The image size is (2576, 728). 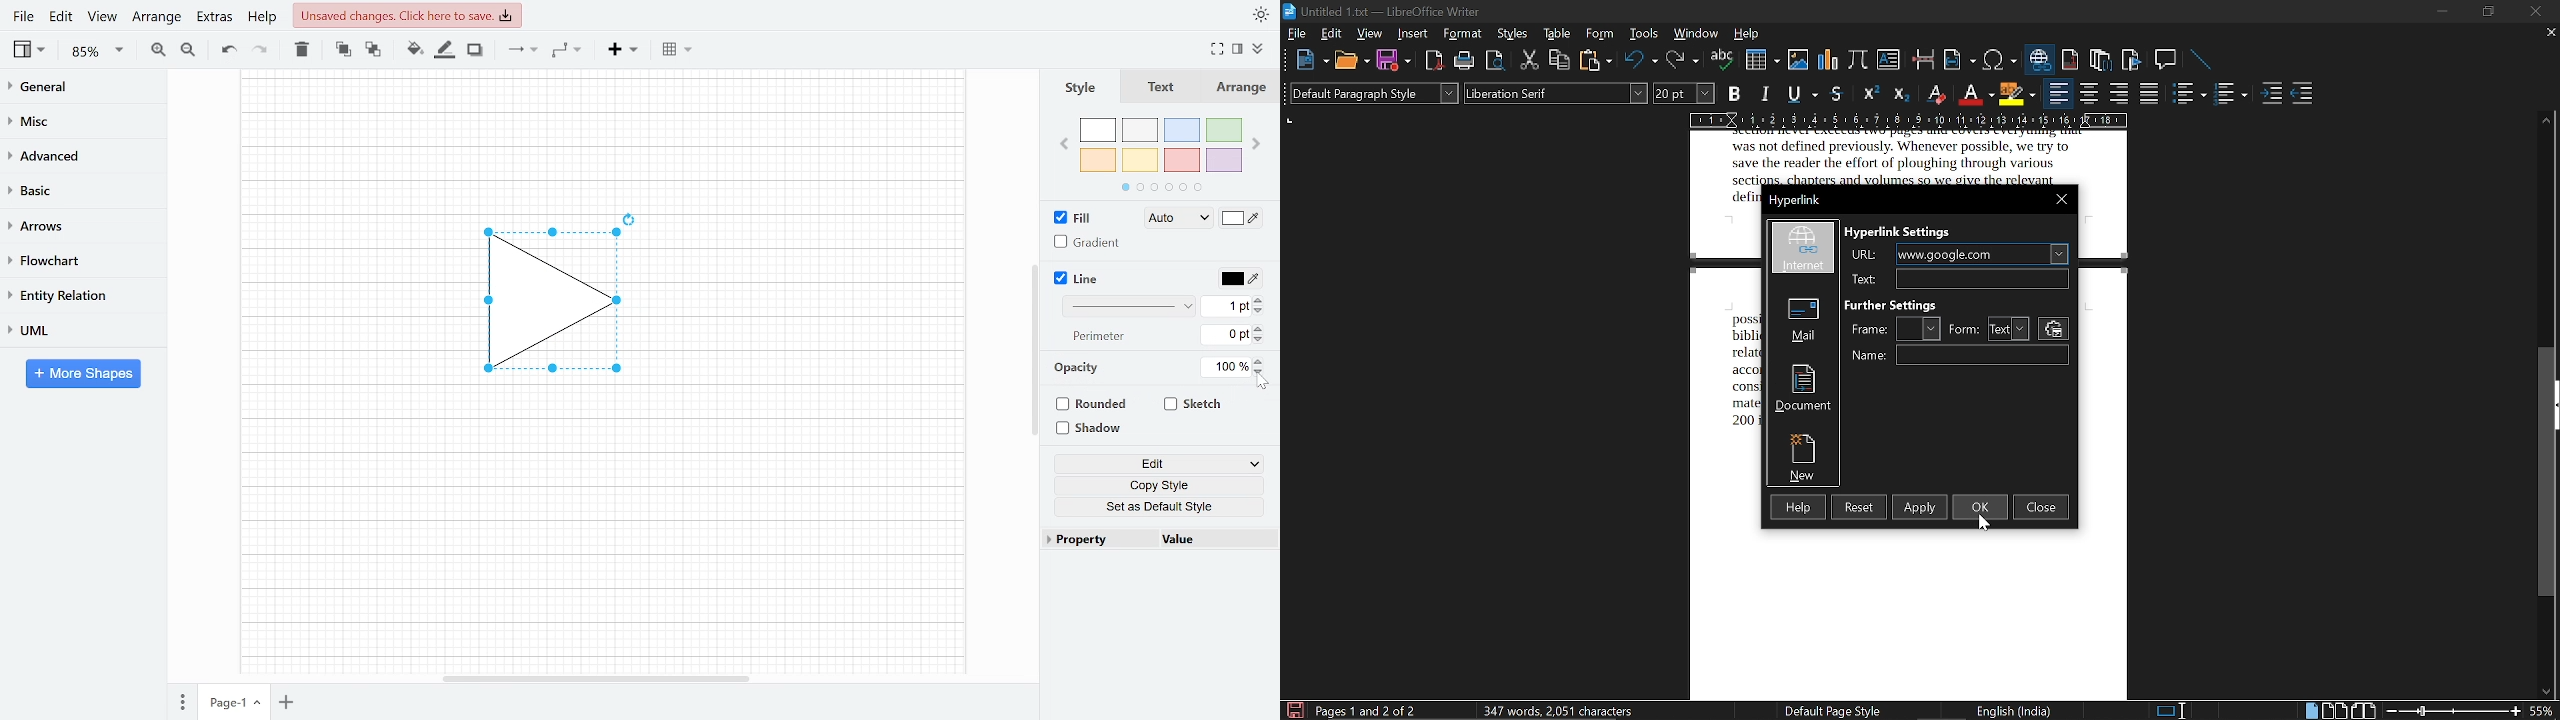 I want to click on Decrease opacity, so click(x=1261, y=372).